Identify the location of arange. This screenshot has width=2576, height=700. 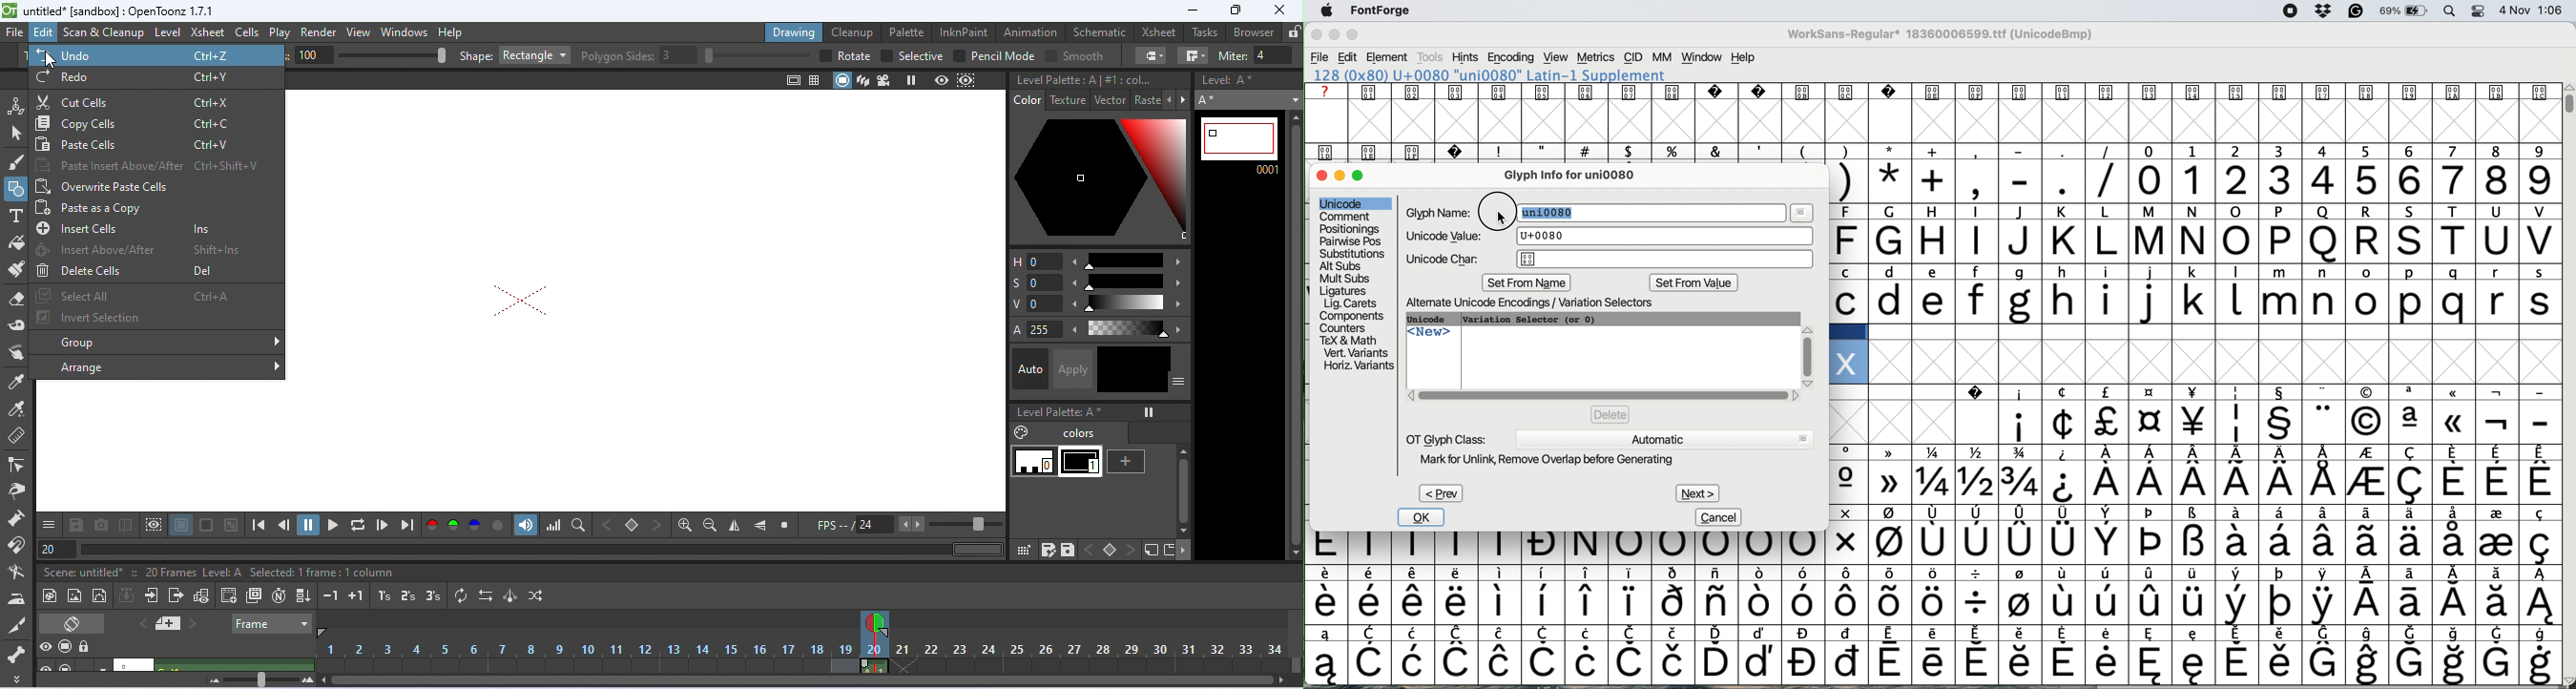
(156, 366).